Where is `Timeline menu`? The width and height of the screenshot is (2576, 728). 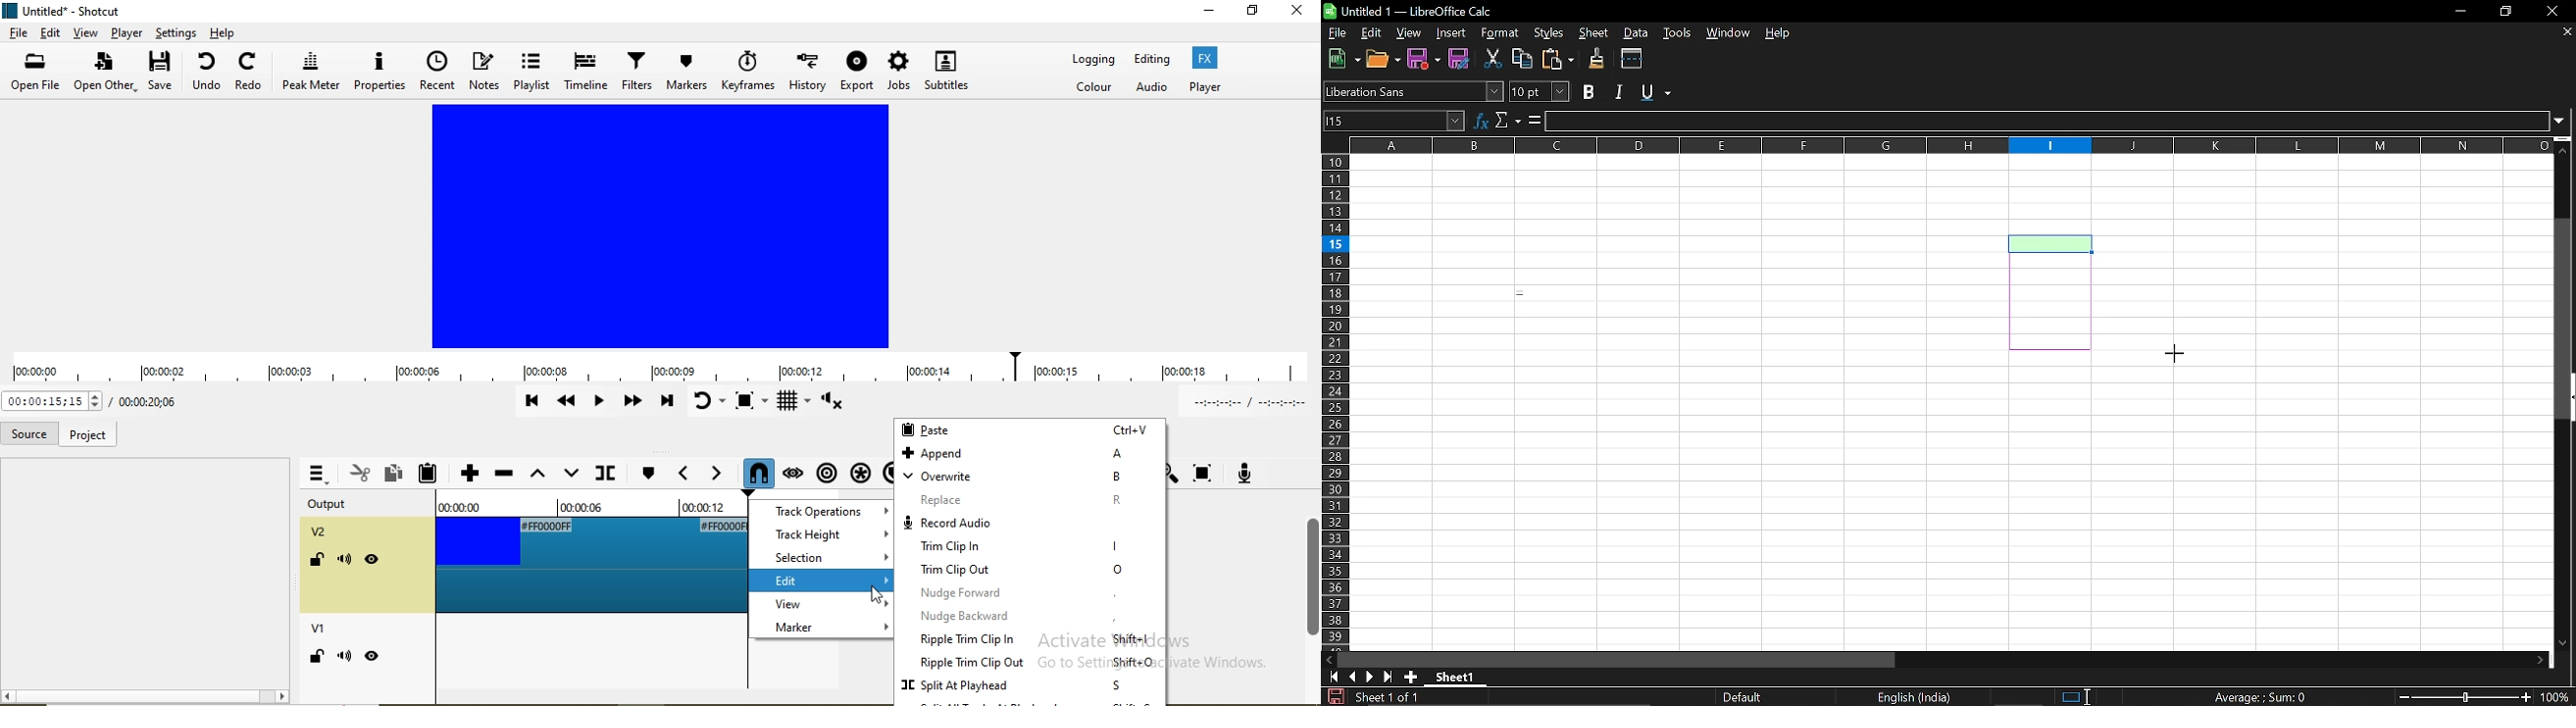
Timeline menu is located at coordinates (316, 474).